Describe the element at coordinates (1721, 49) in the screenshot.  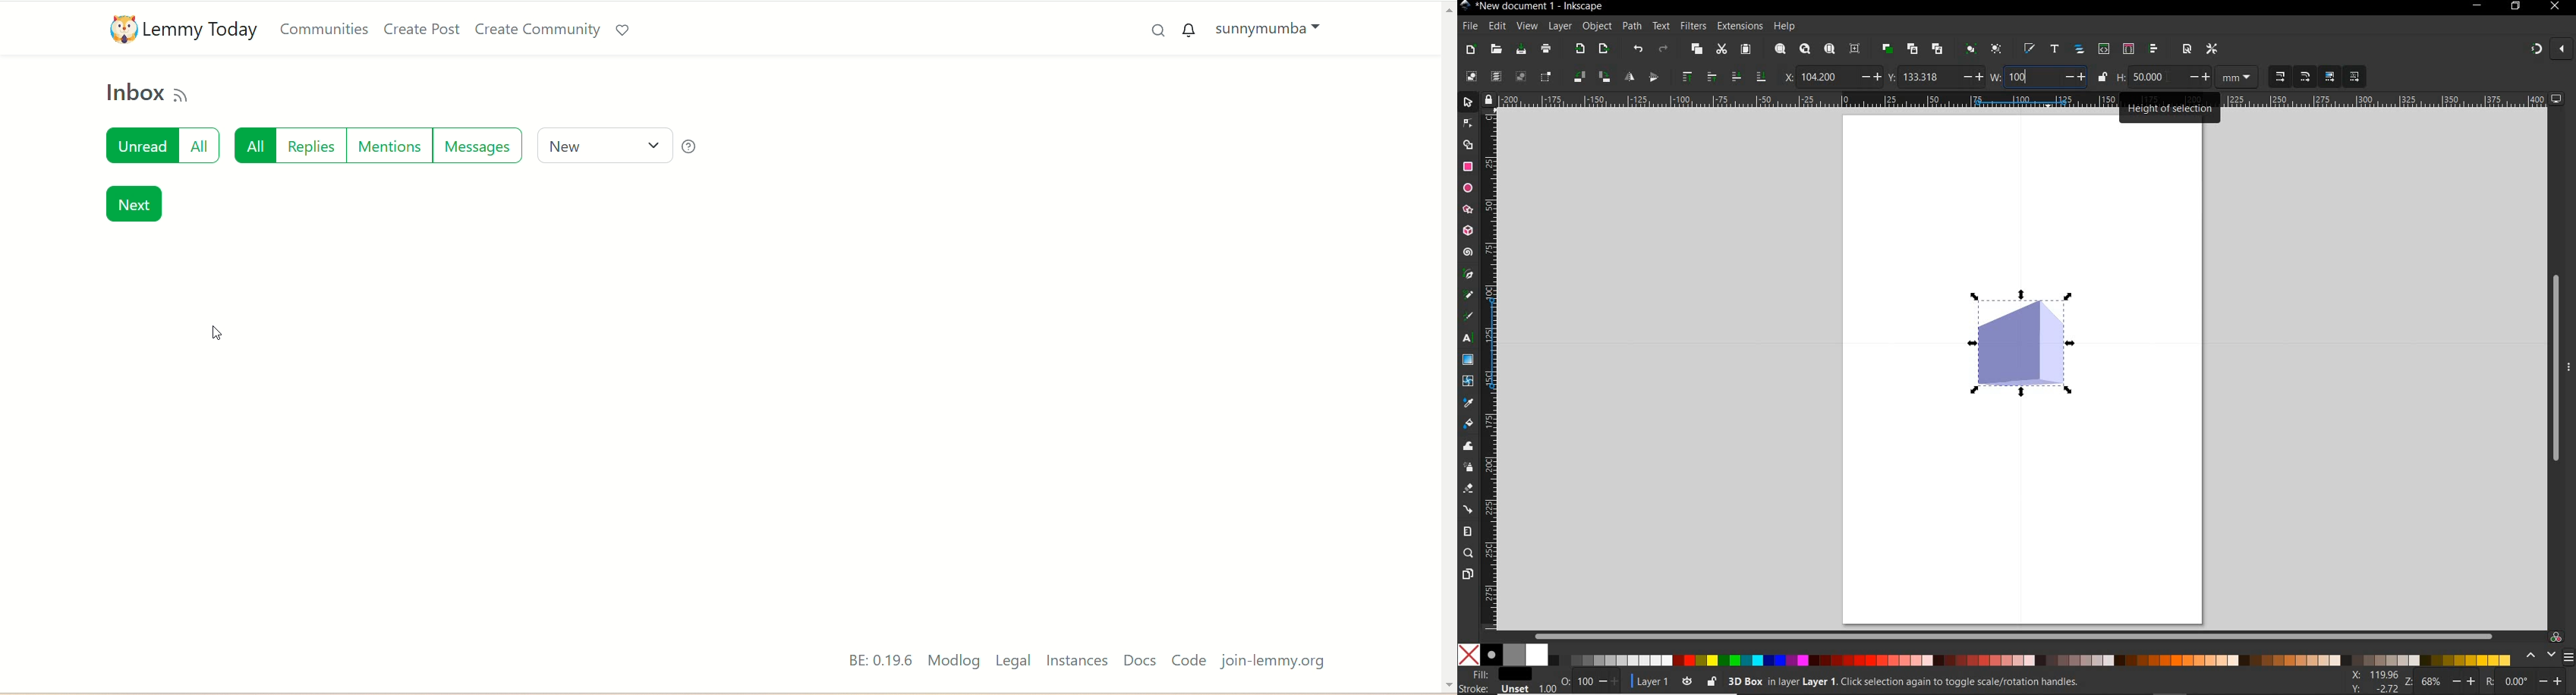
I see `cut` at that location.